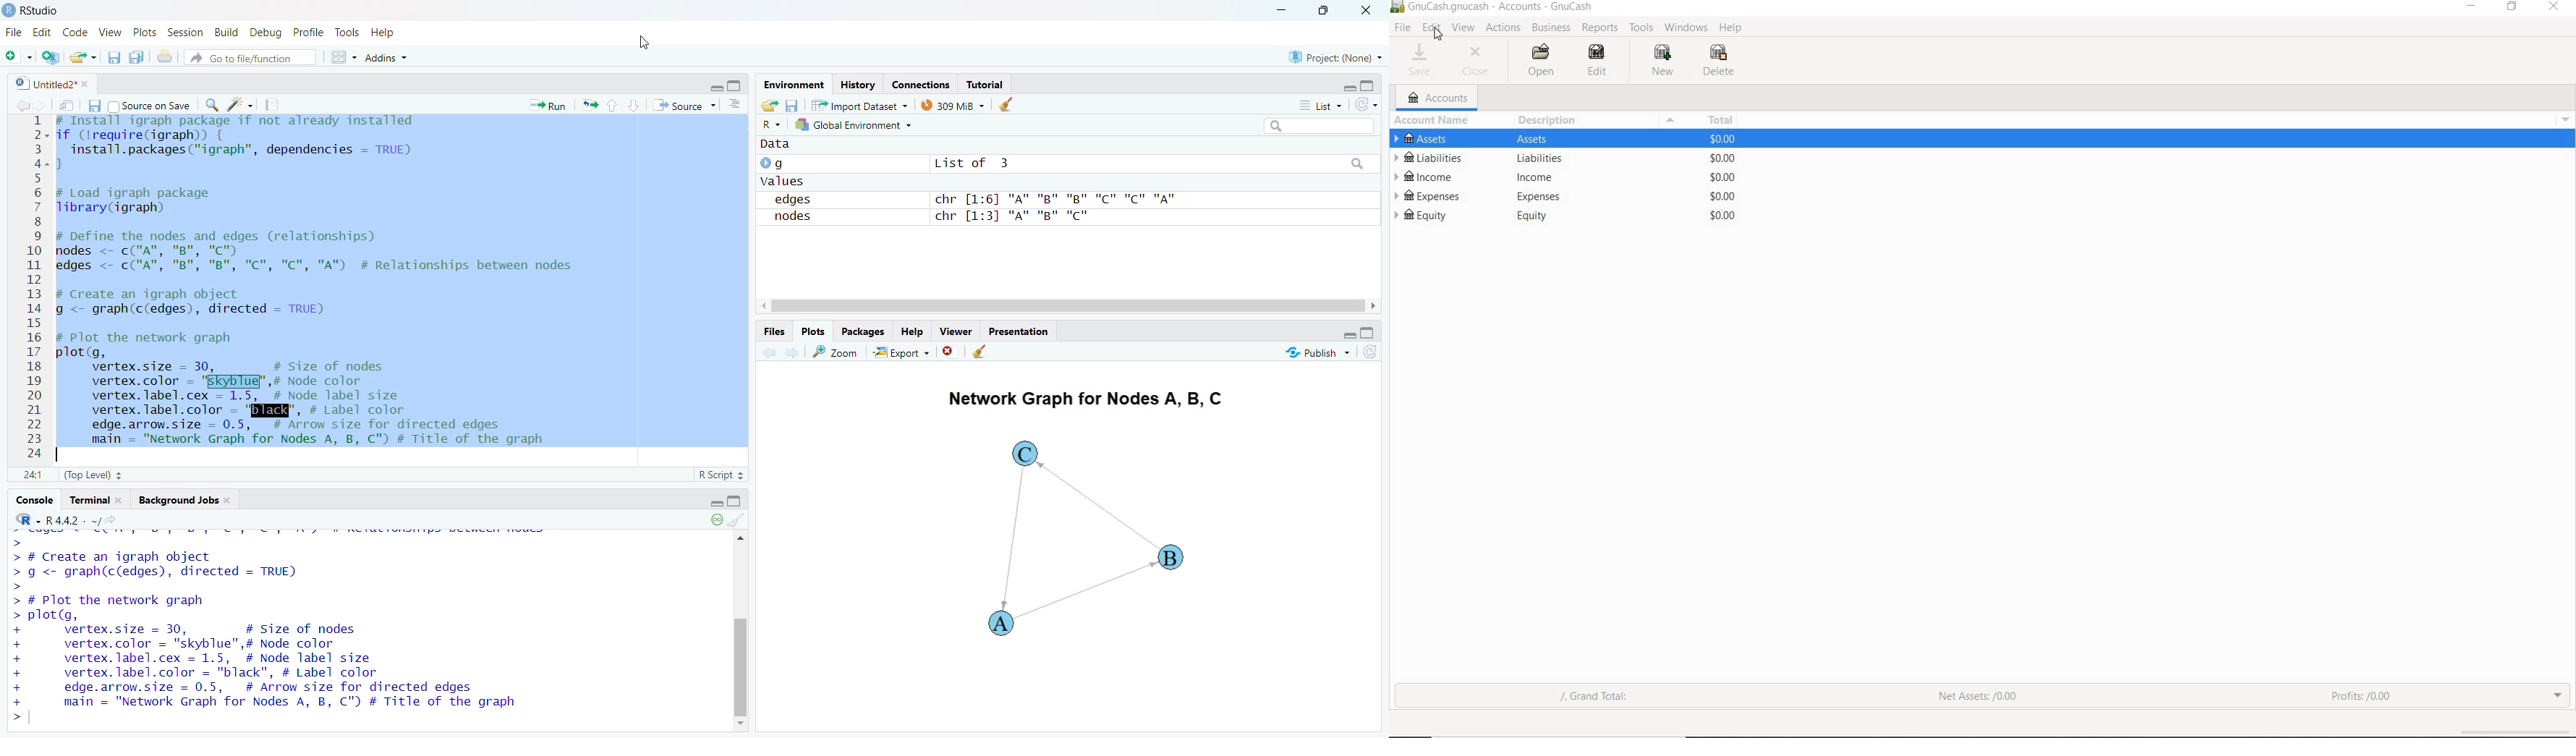  Describe the element at coordinates (388, 60) in the screenshot. I see `Addins ~` at that location.